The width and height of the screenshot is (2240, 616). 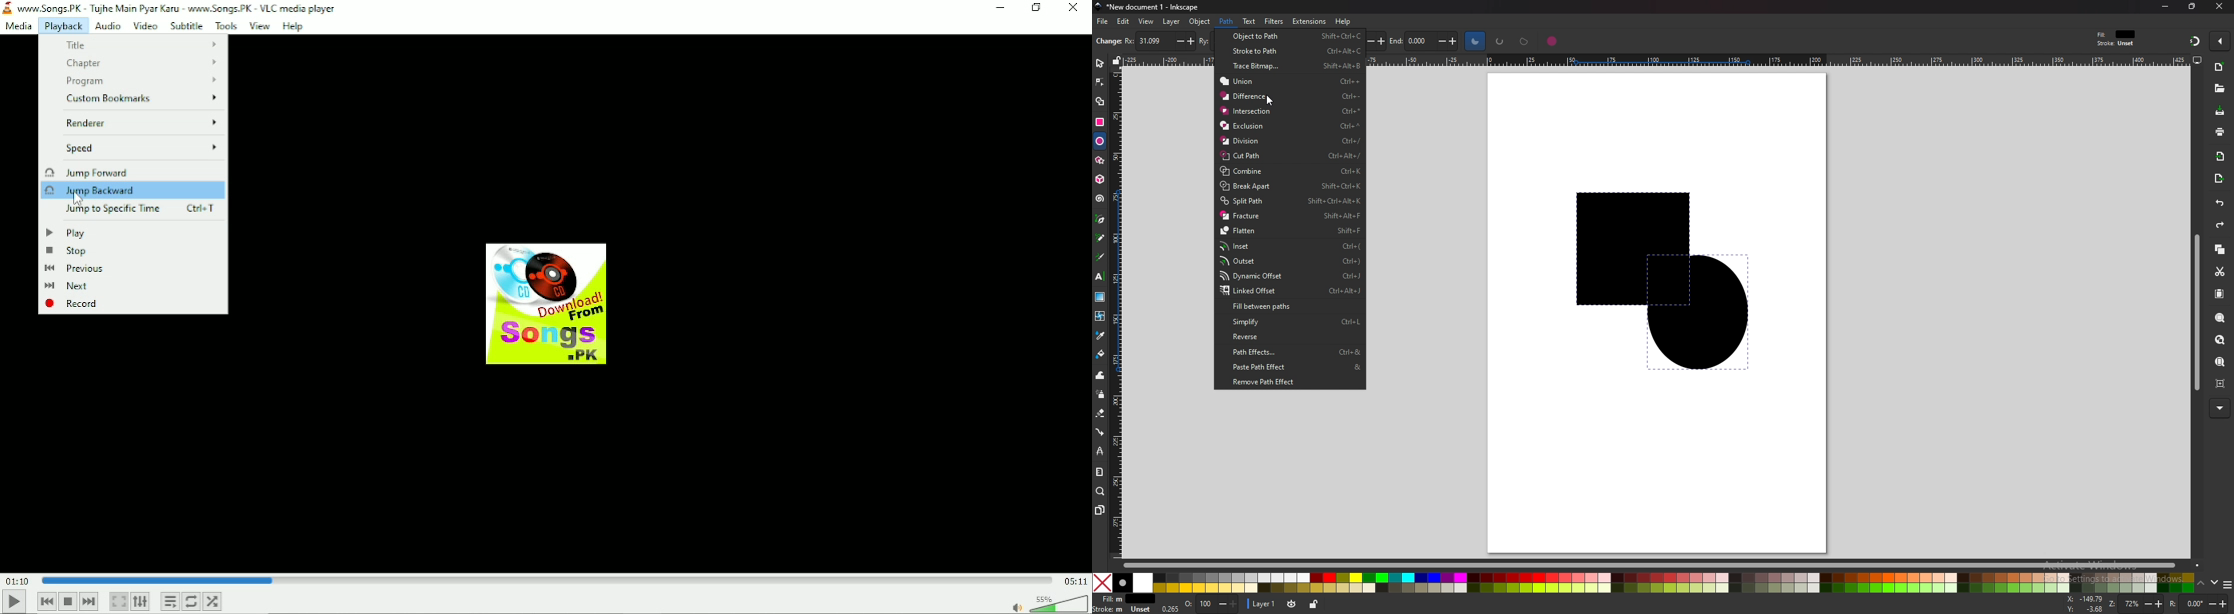 I want to click on save, so click(x=2219, y=111).